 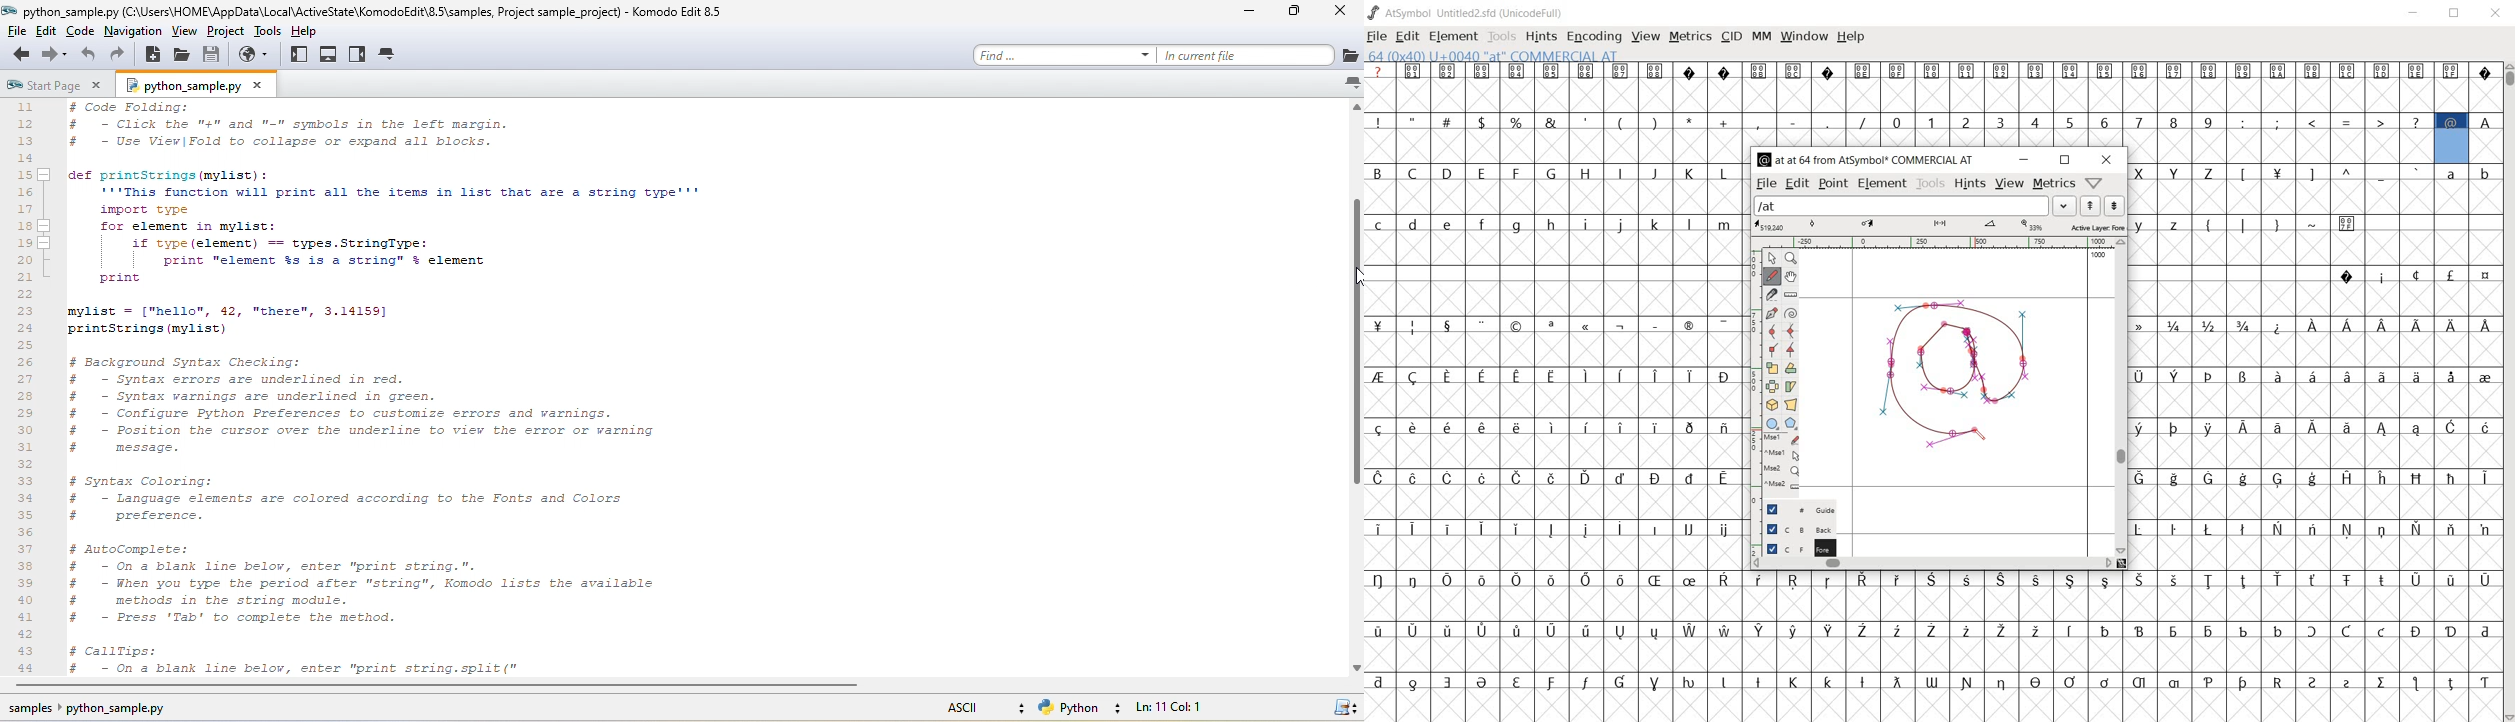 What do you see at coordinates (1866, 158) in the screenshot?
I see `glyph info` at bounding box center [1866, 158].